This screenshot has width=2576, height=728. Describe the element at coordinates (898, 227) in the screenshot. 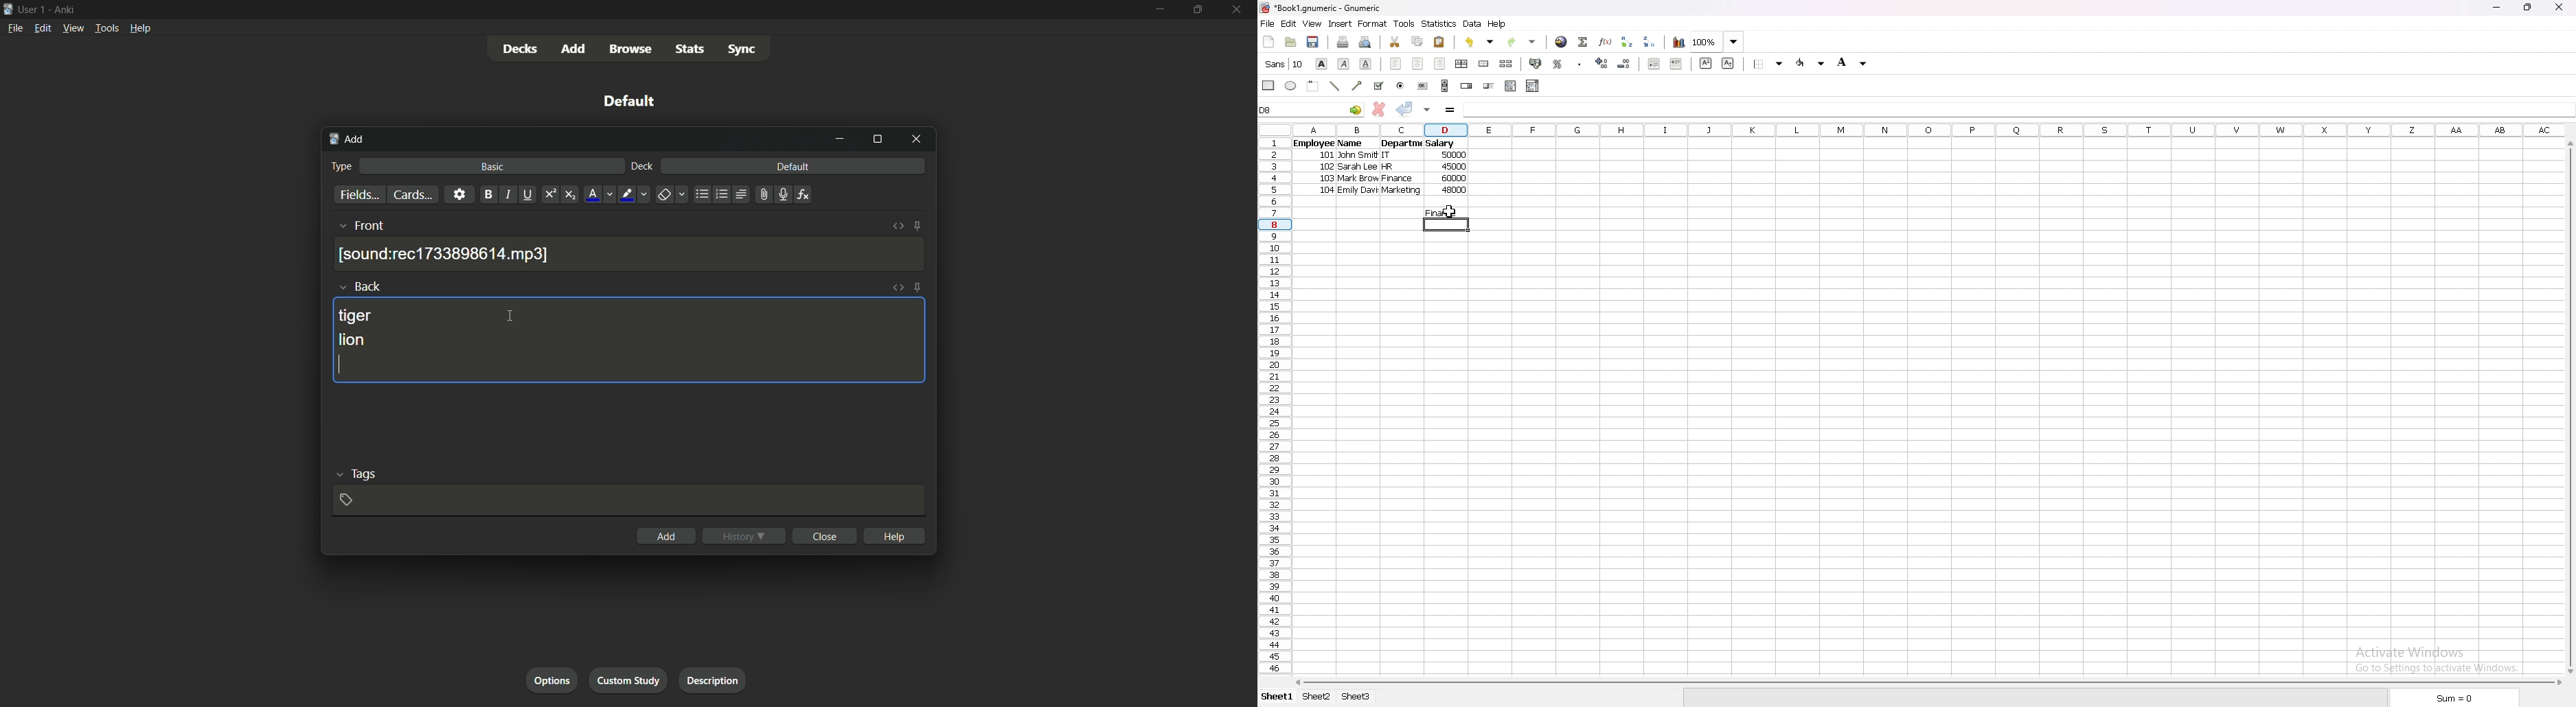

I see `toggle html editor` at that location.